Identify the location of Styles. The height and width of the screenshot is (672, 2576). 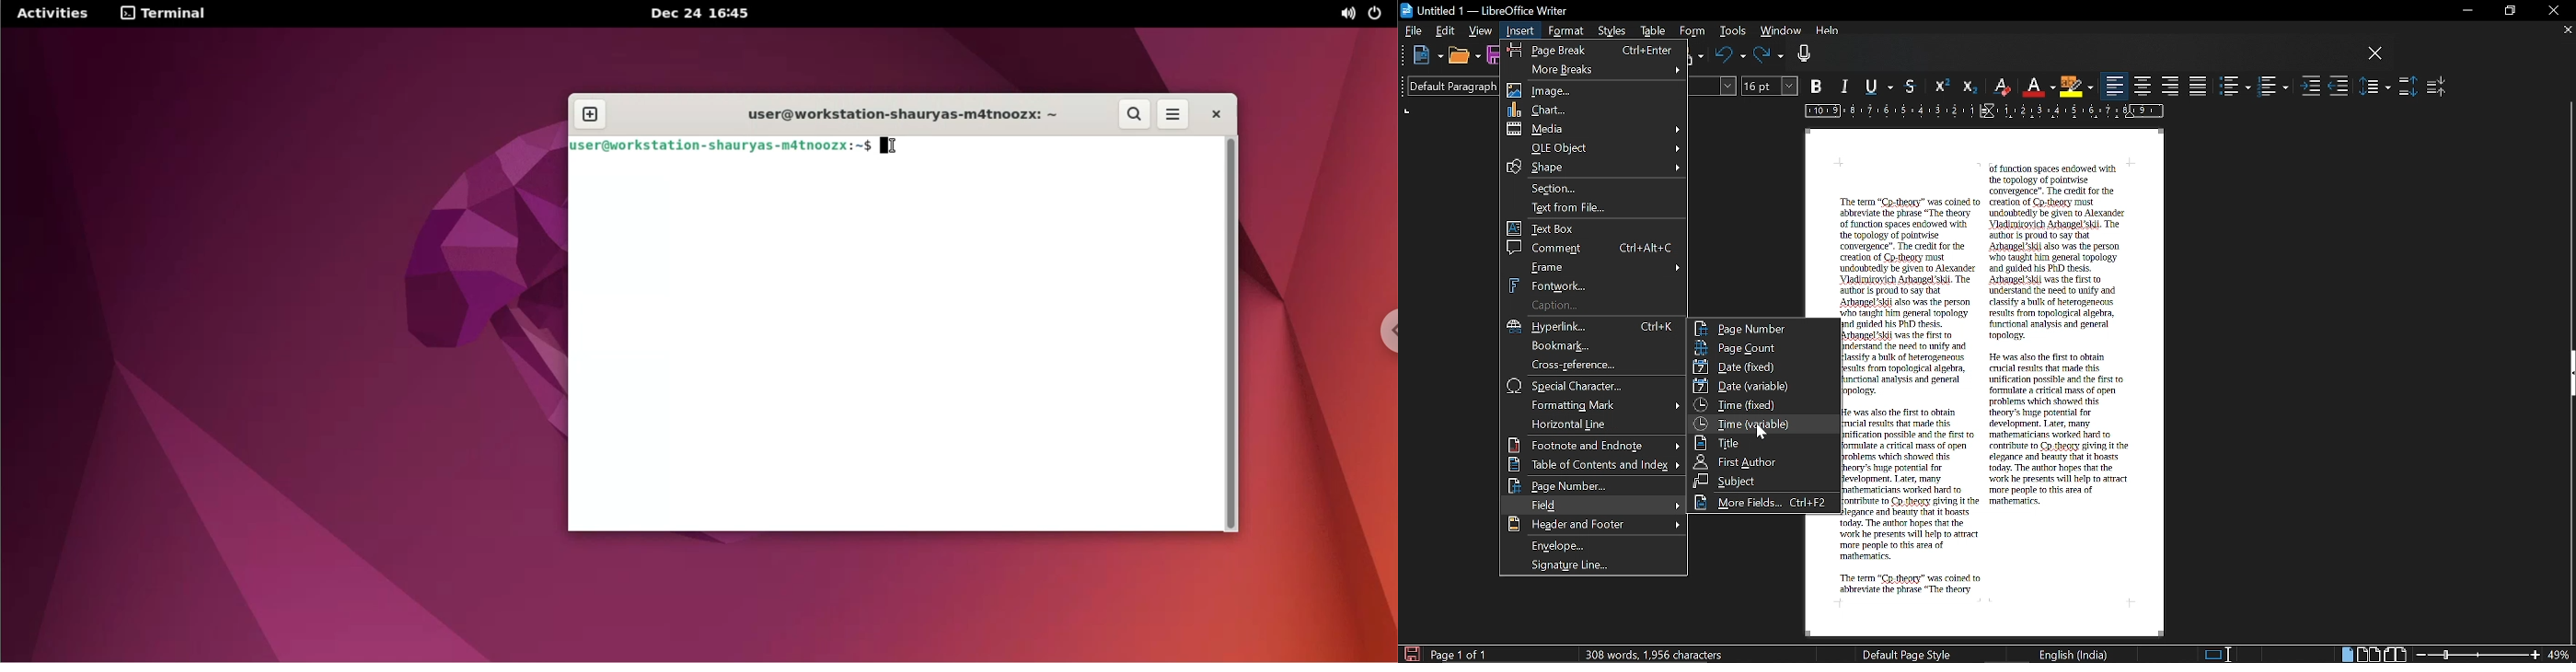
(1613, 32).